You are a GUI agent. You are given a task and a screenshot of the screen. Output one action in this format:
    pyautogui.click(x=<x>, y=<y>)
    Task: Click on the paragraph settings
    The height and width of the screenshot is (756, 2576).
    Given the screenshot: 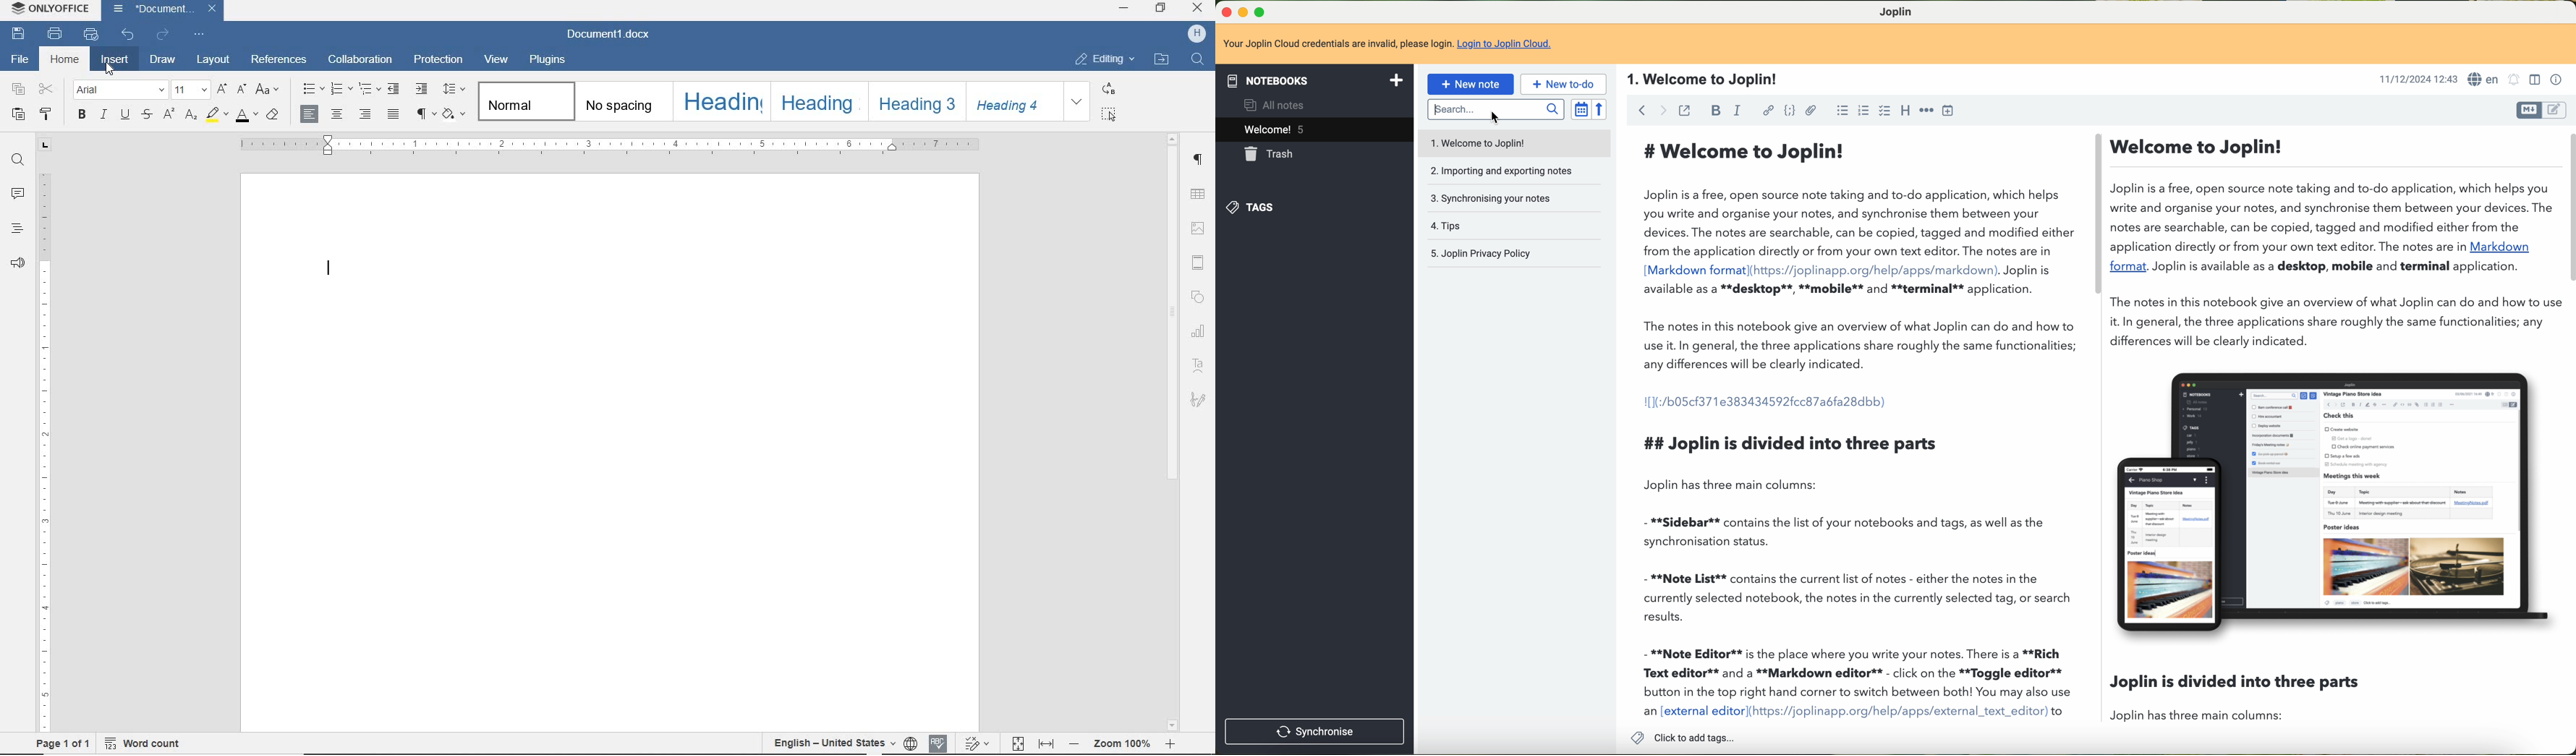 What is the action you would take?
    pyautogui.click(x=1200, y=161)
    